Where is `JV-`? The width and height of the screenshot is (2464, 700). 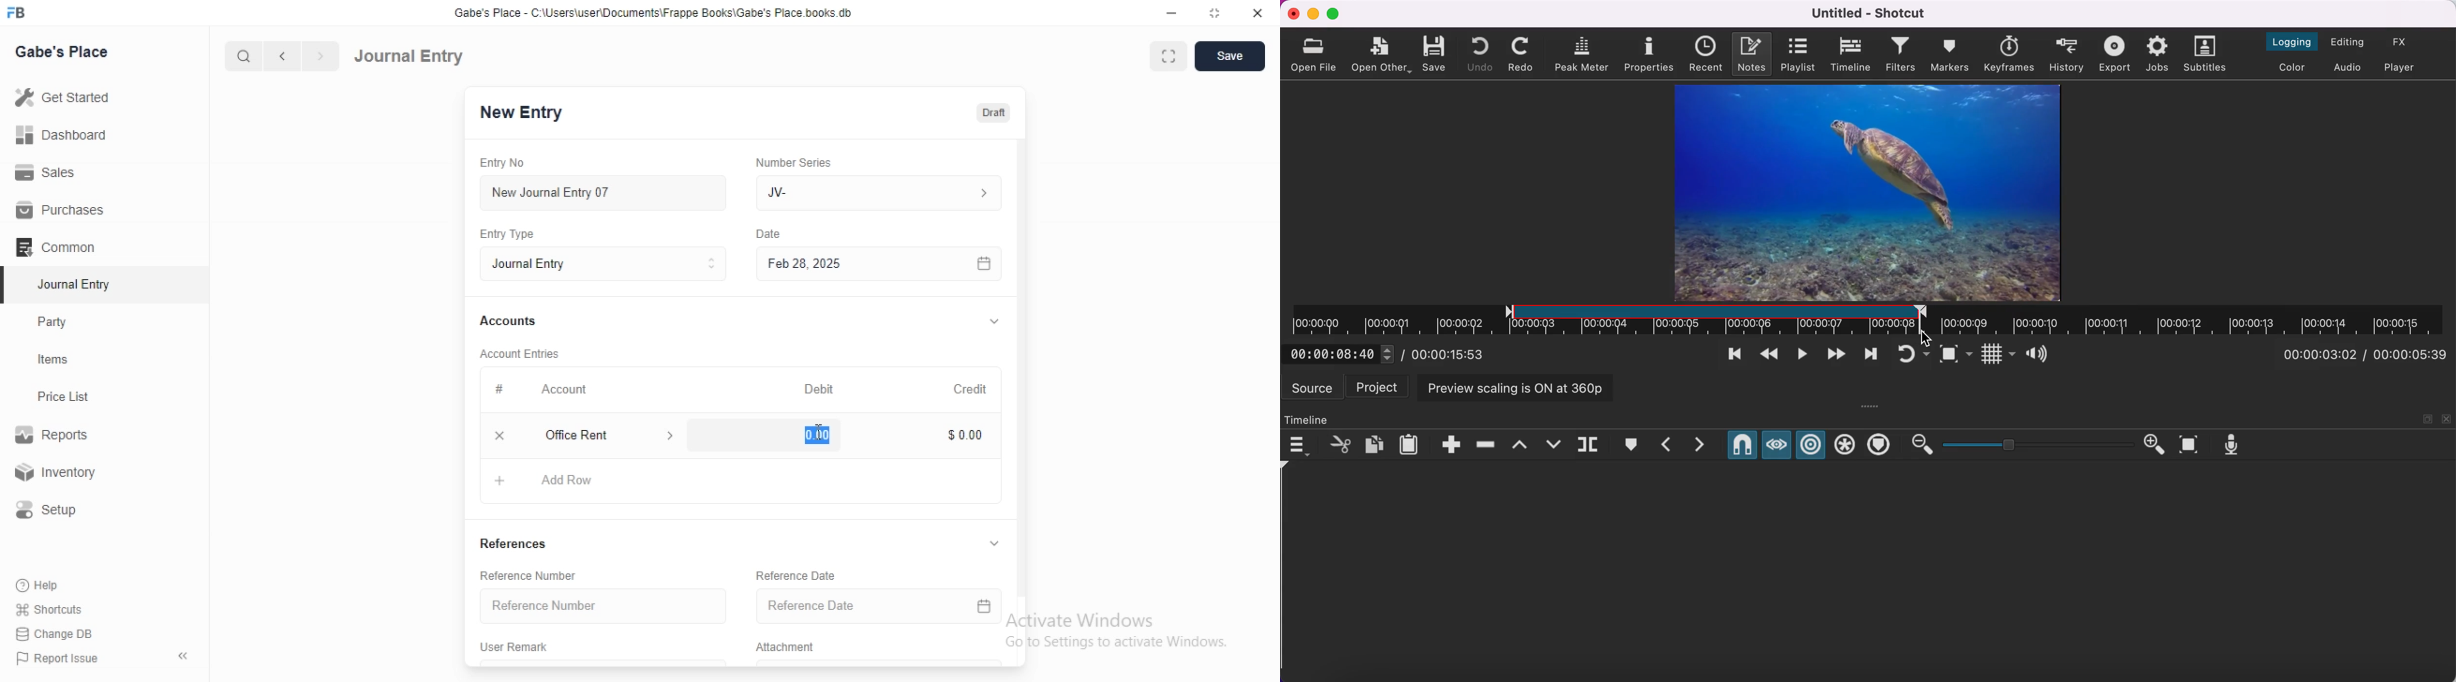
JV- is located at coordinates (883, 193).